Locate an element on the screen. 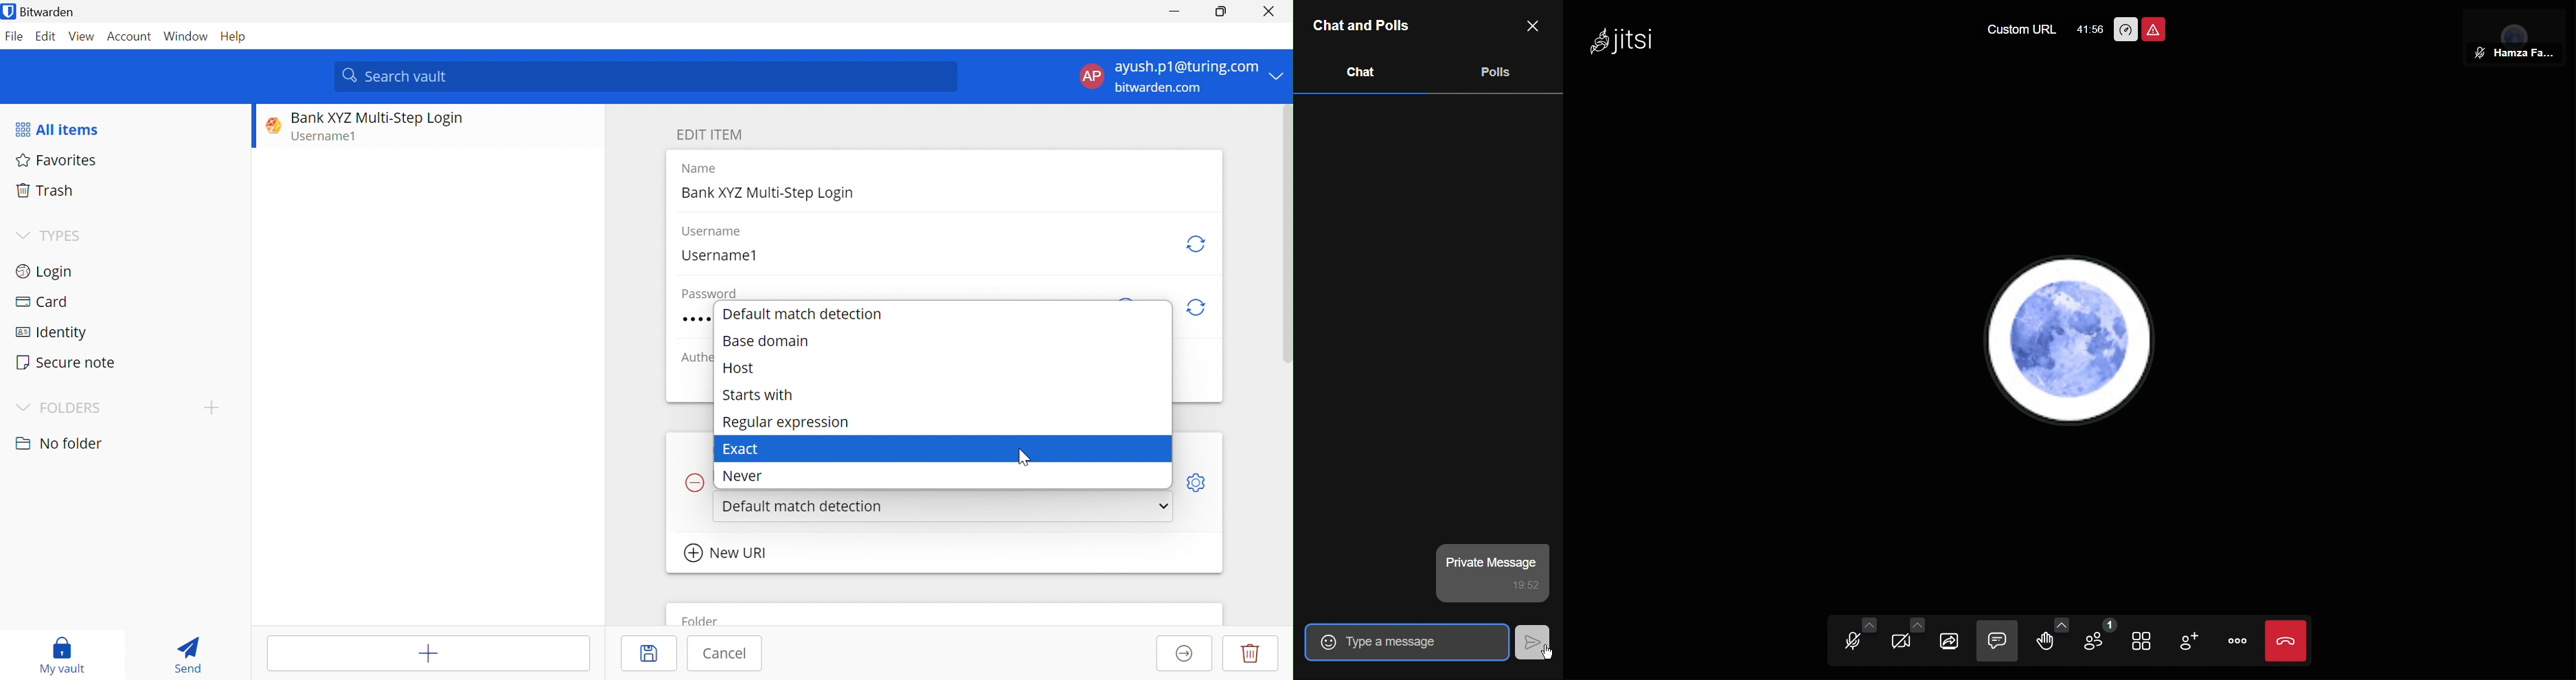 The image size is (2576, 700). Add item is located at coordinates (428, 654).